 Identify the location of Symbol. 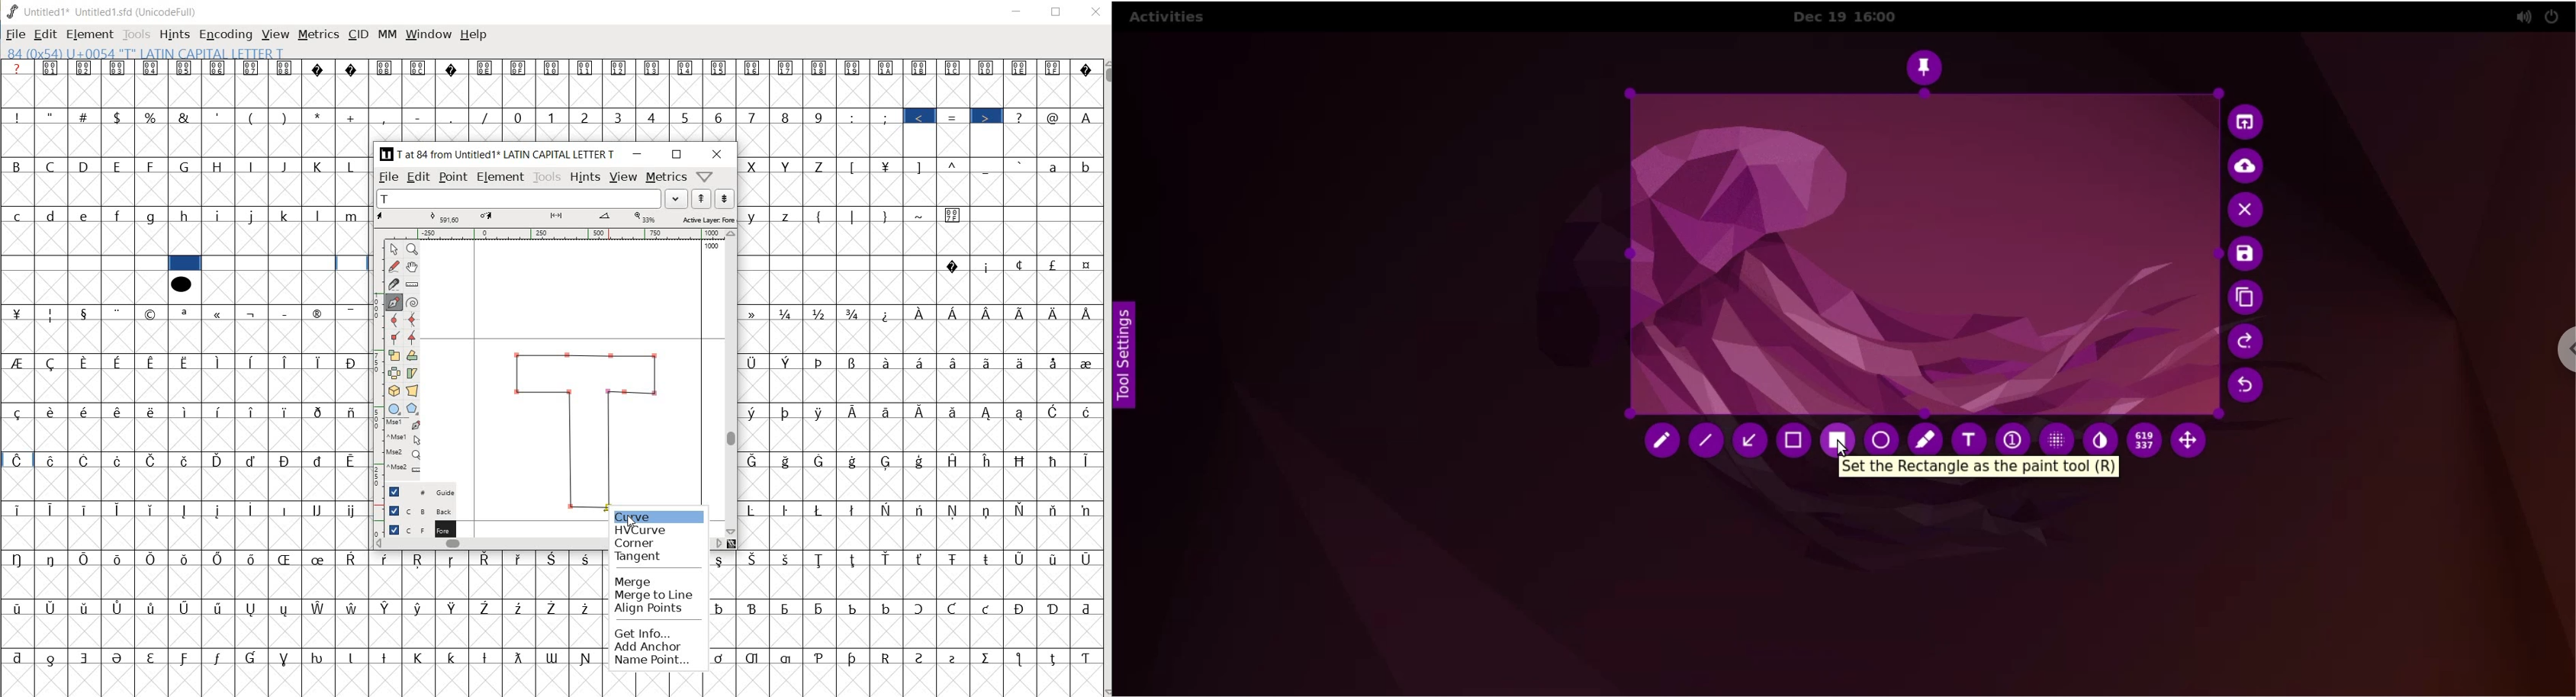
(51, 460).